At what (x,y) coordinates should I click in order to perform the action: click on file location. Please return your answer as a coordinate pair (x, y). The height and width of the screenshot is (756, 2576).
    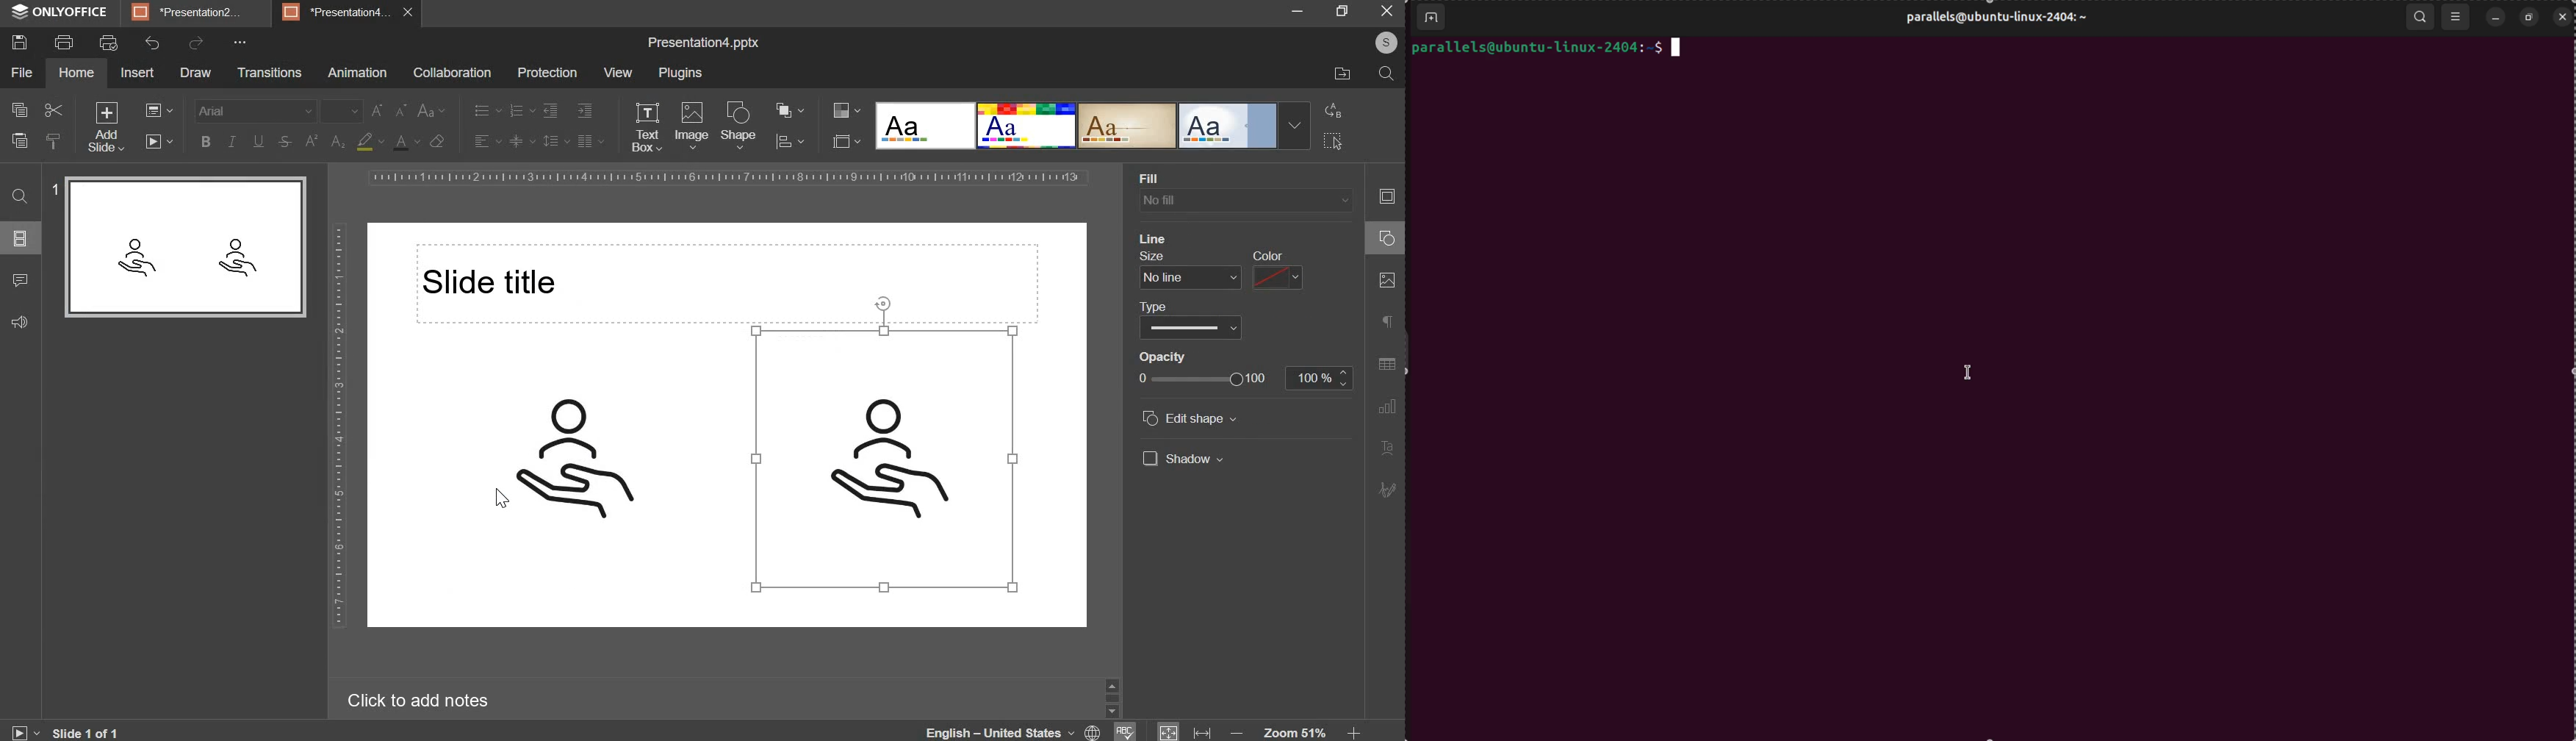
    Looking at the image, I should click on (1342, 74).